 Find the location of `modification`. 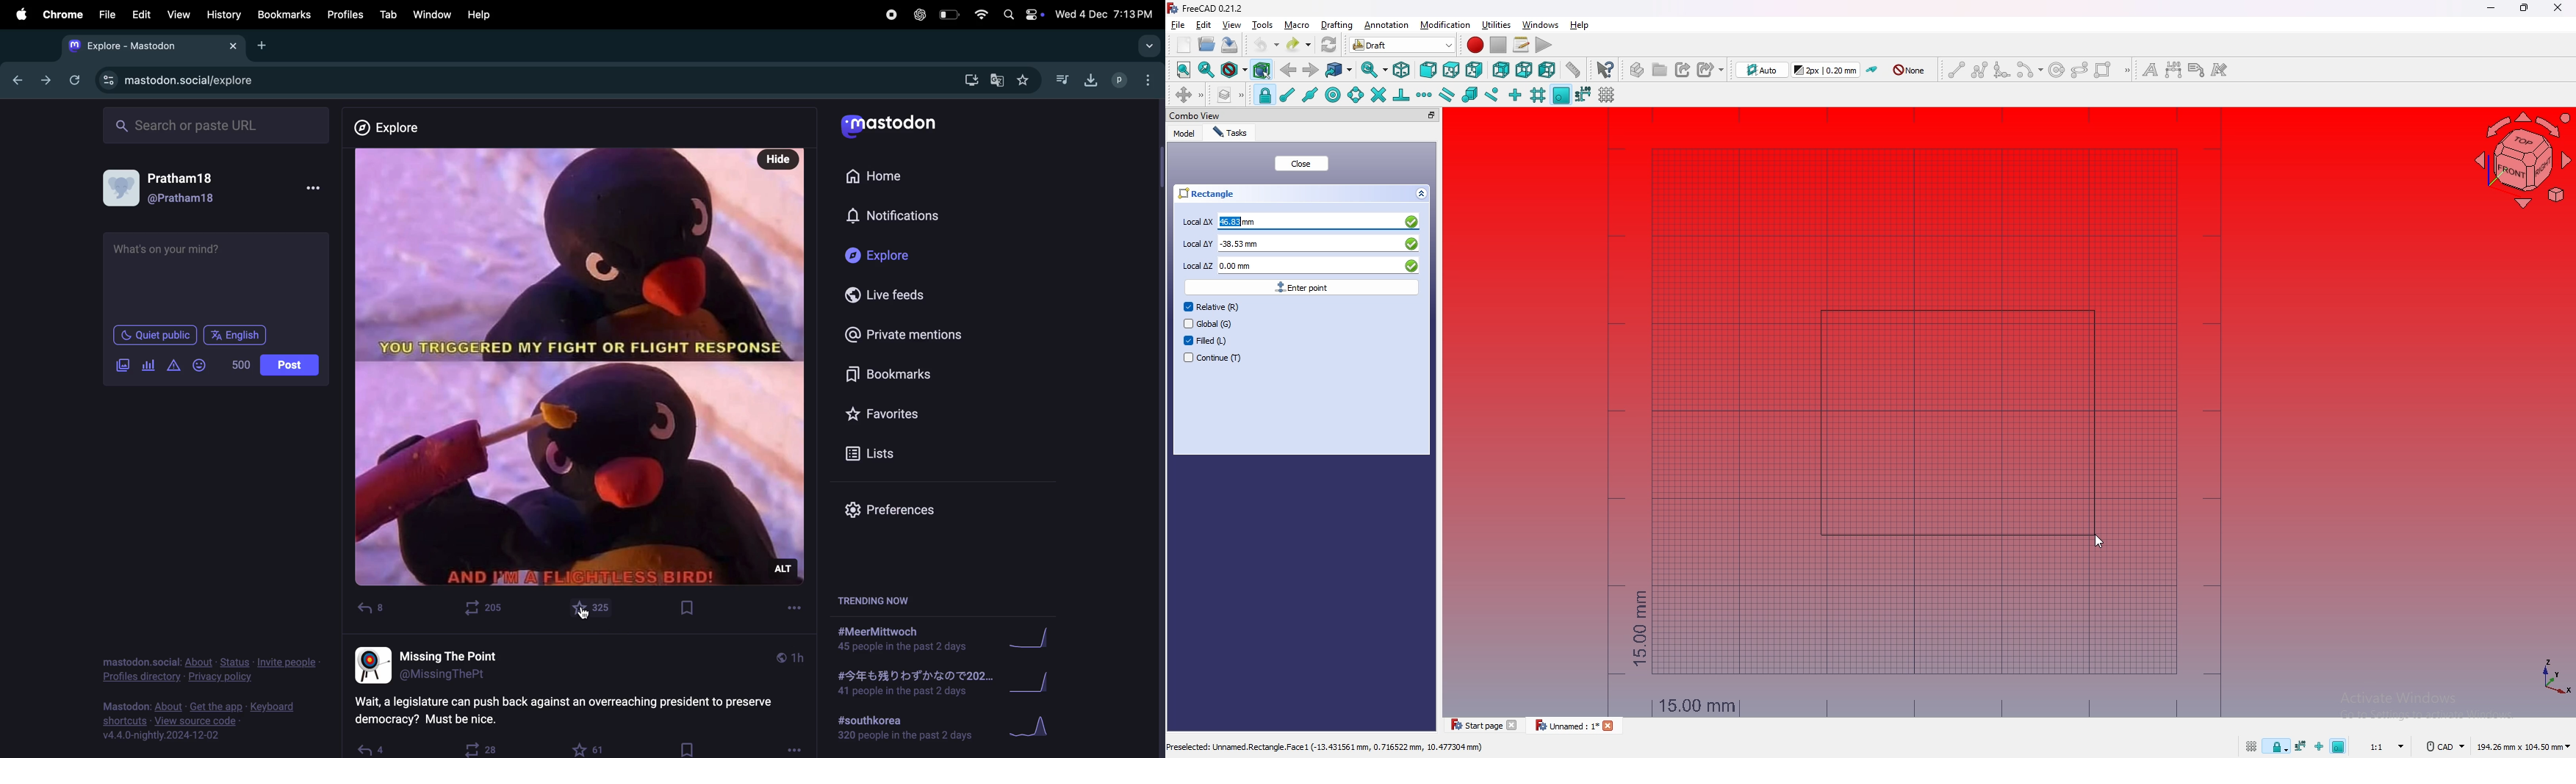

modification is located at coordinates (1447, 25).